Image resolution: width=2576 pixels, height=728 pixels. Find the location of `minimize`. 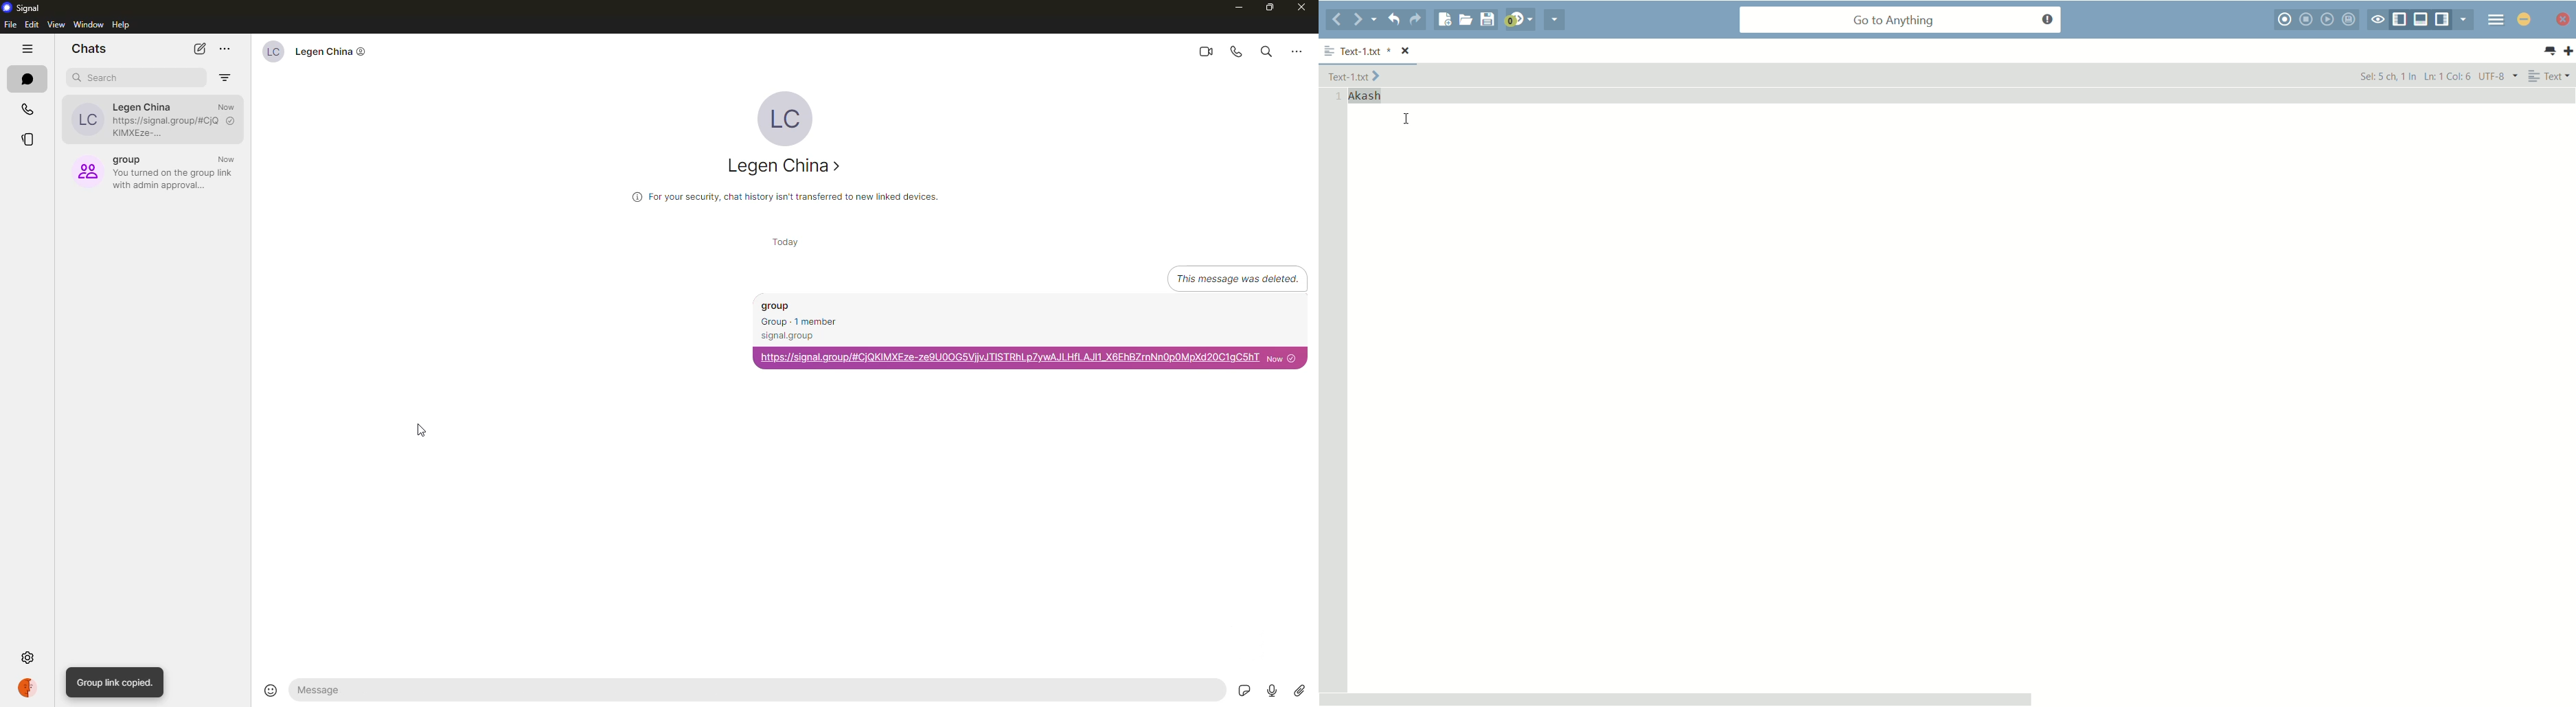

minimize is located at coordinates (2524, 19).